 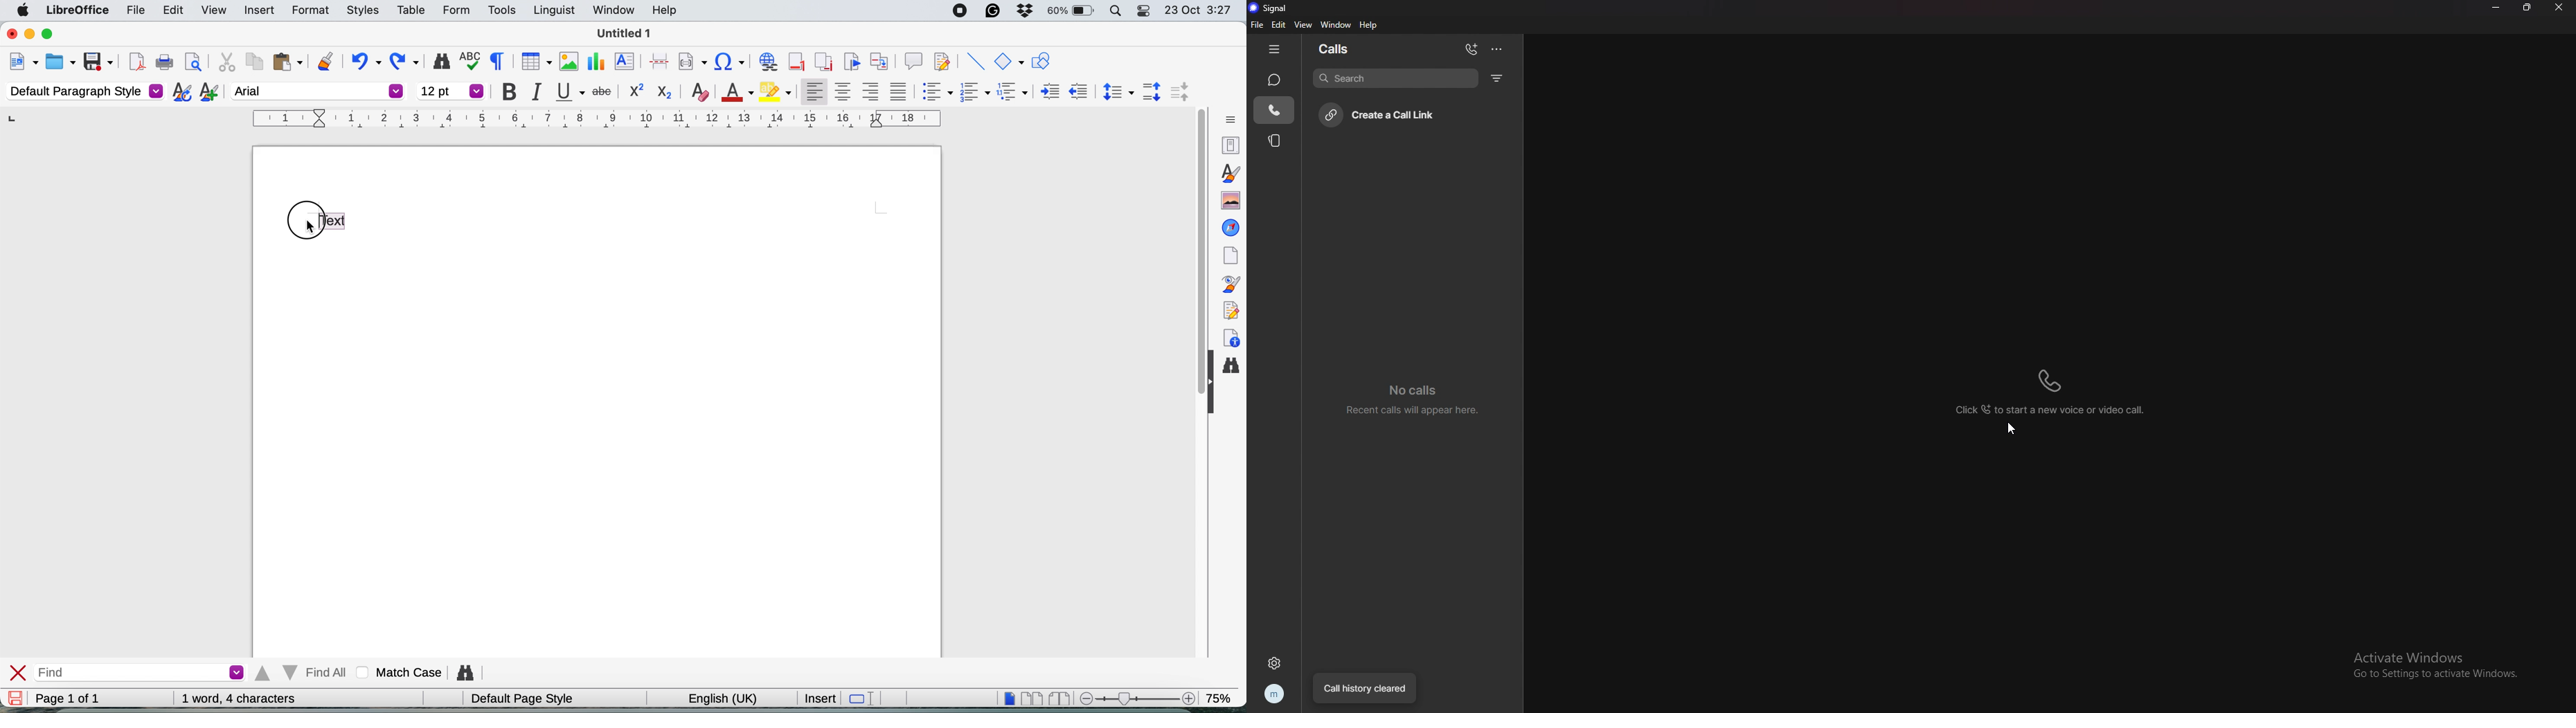 What do you see at coordinates (305, 11) in the screenshot?
I see `format` at bounding box center [305, 11].